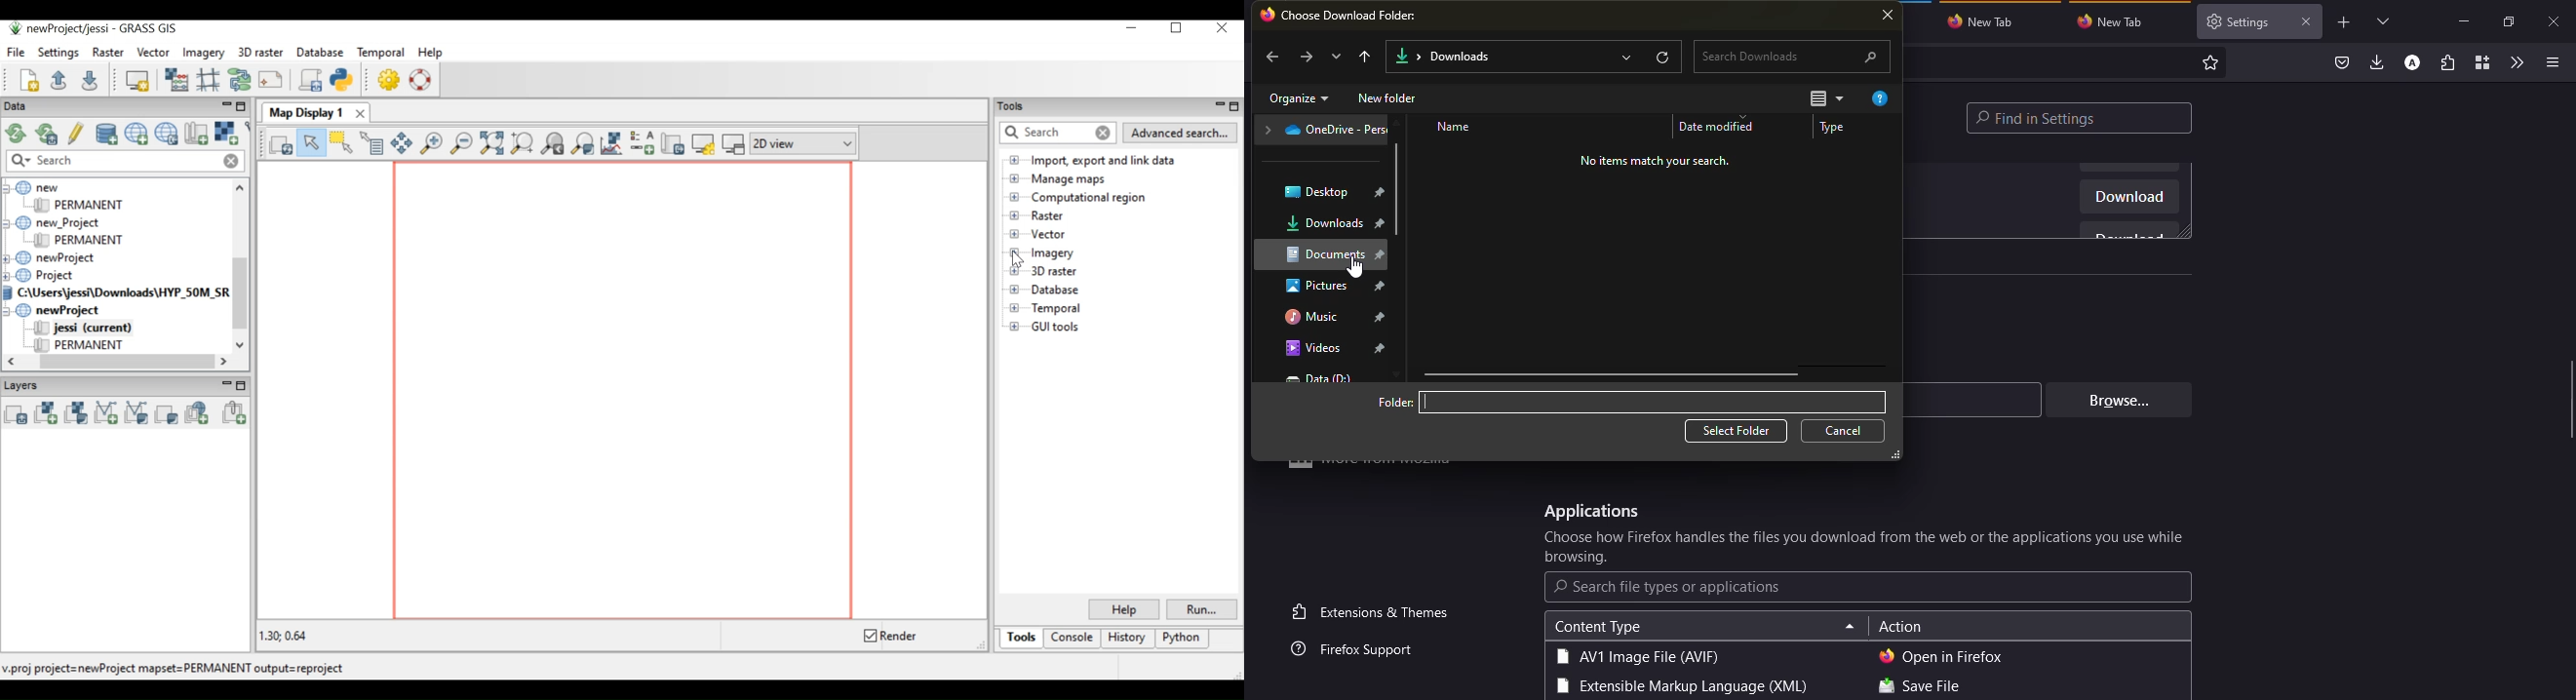 The width and height of the screenshot is (2576, 700). What do you see at coordinates (1368, 56) in the screenshot?
I see `go up` at bounding box center [1368, 56].